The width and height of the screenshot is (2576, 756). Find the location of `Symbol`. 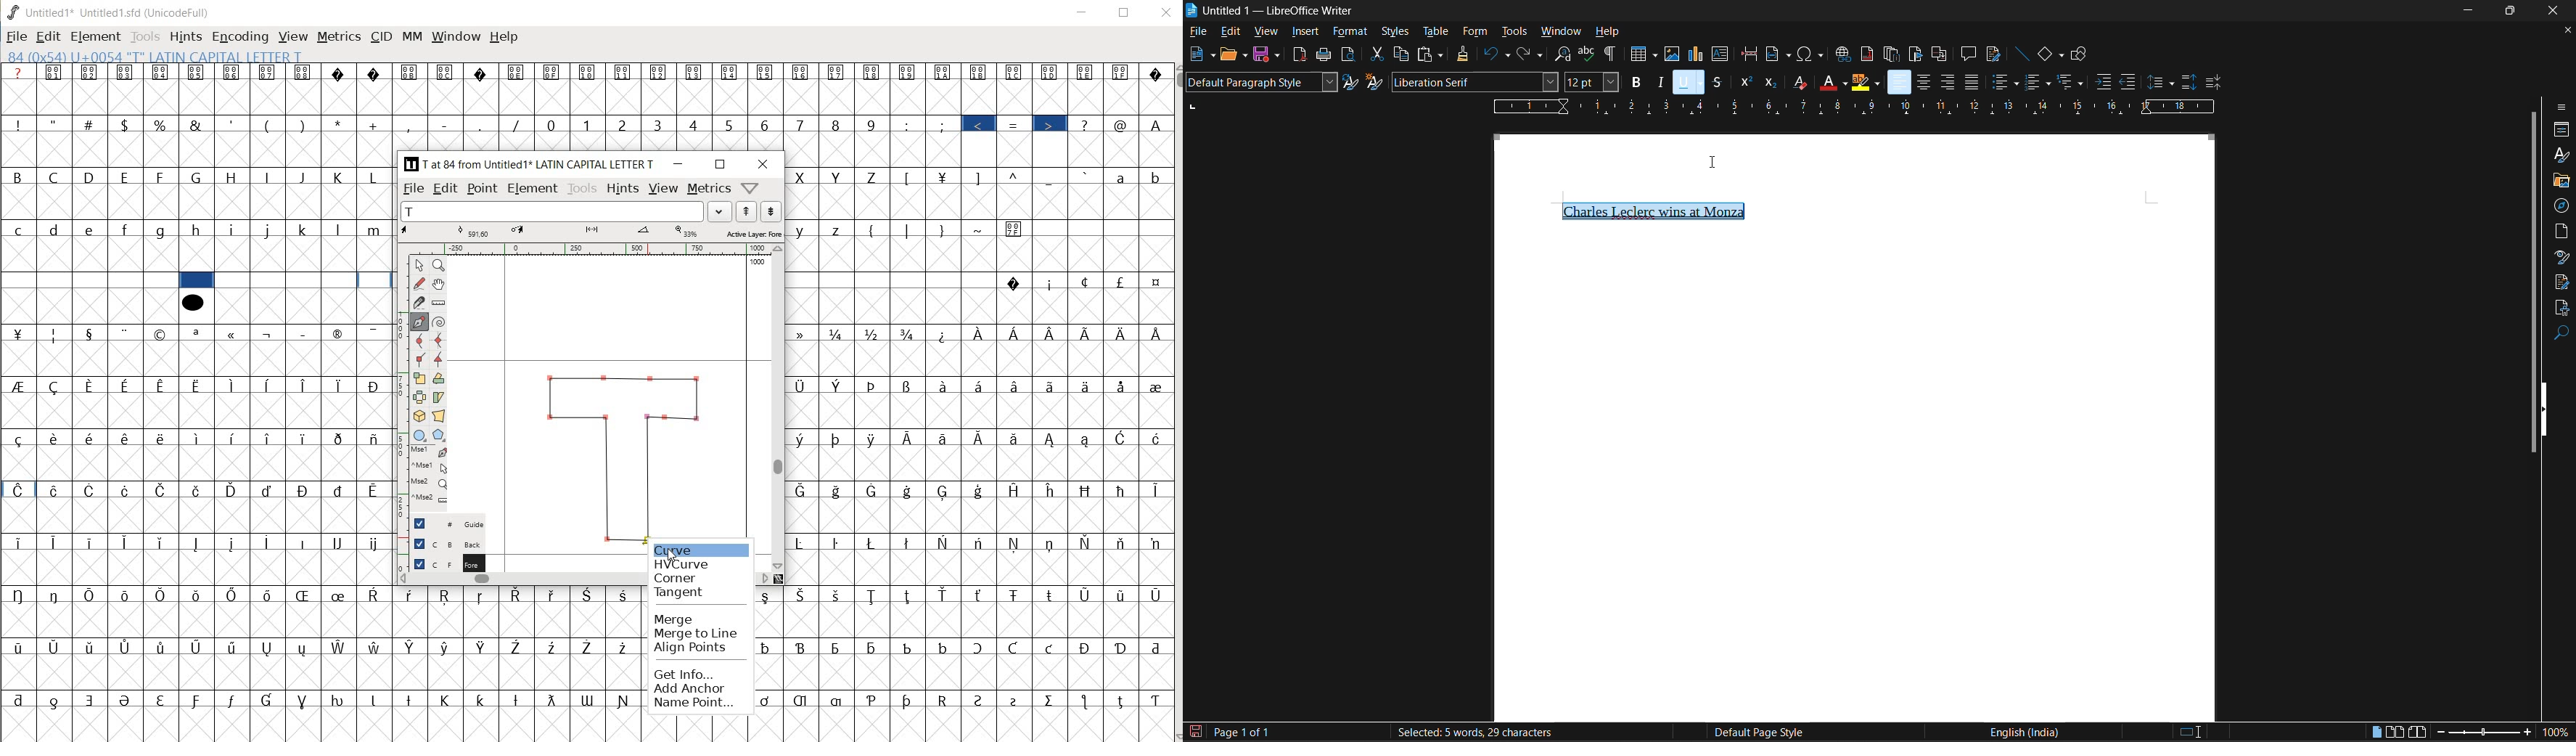

Symbol is located at coordinates (56, 701).